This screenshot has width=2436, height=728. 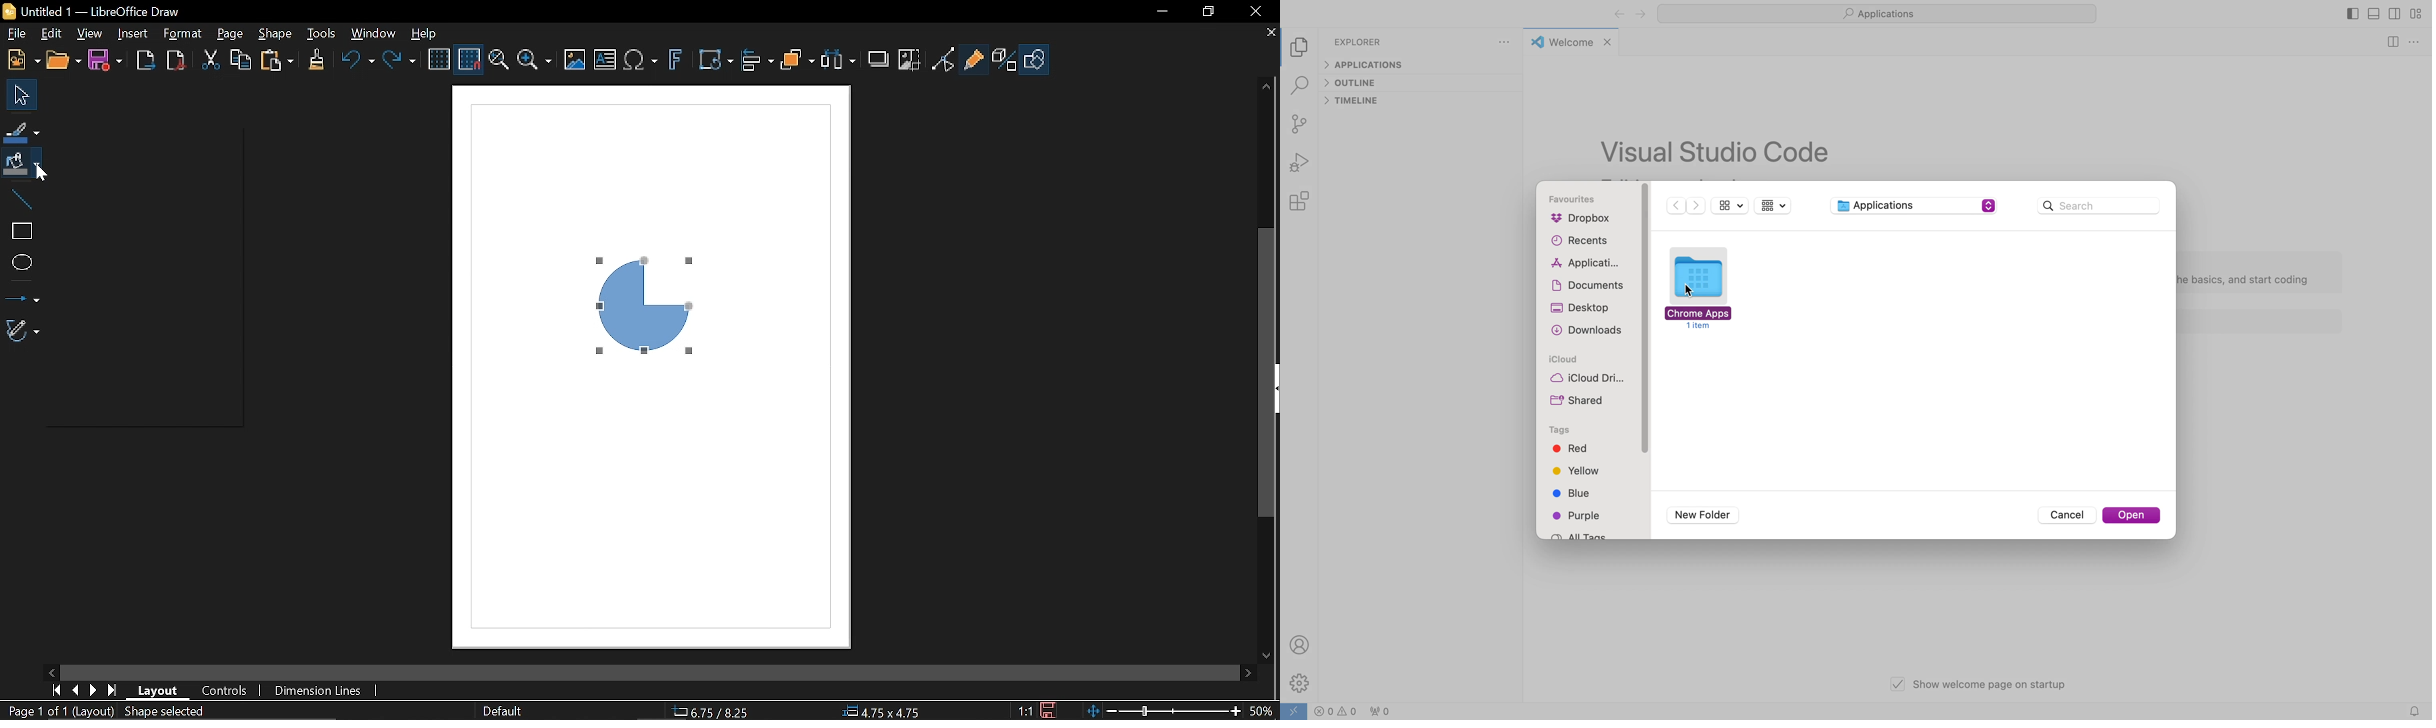 What do you see at coordinates (427, 34) in the screenshot?
I see `help` at bounding box center [427, 34].